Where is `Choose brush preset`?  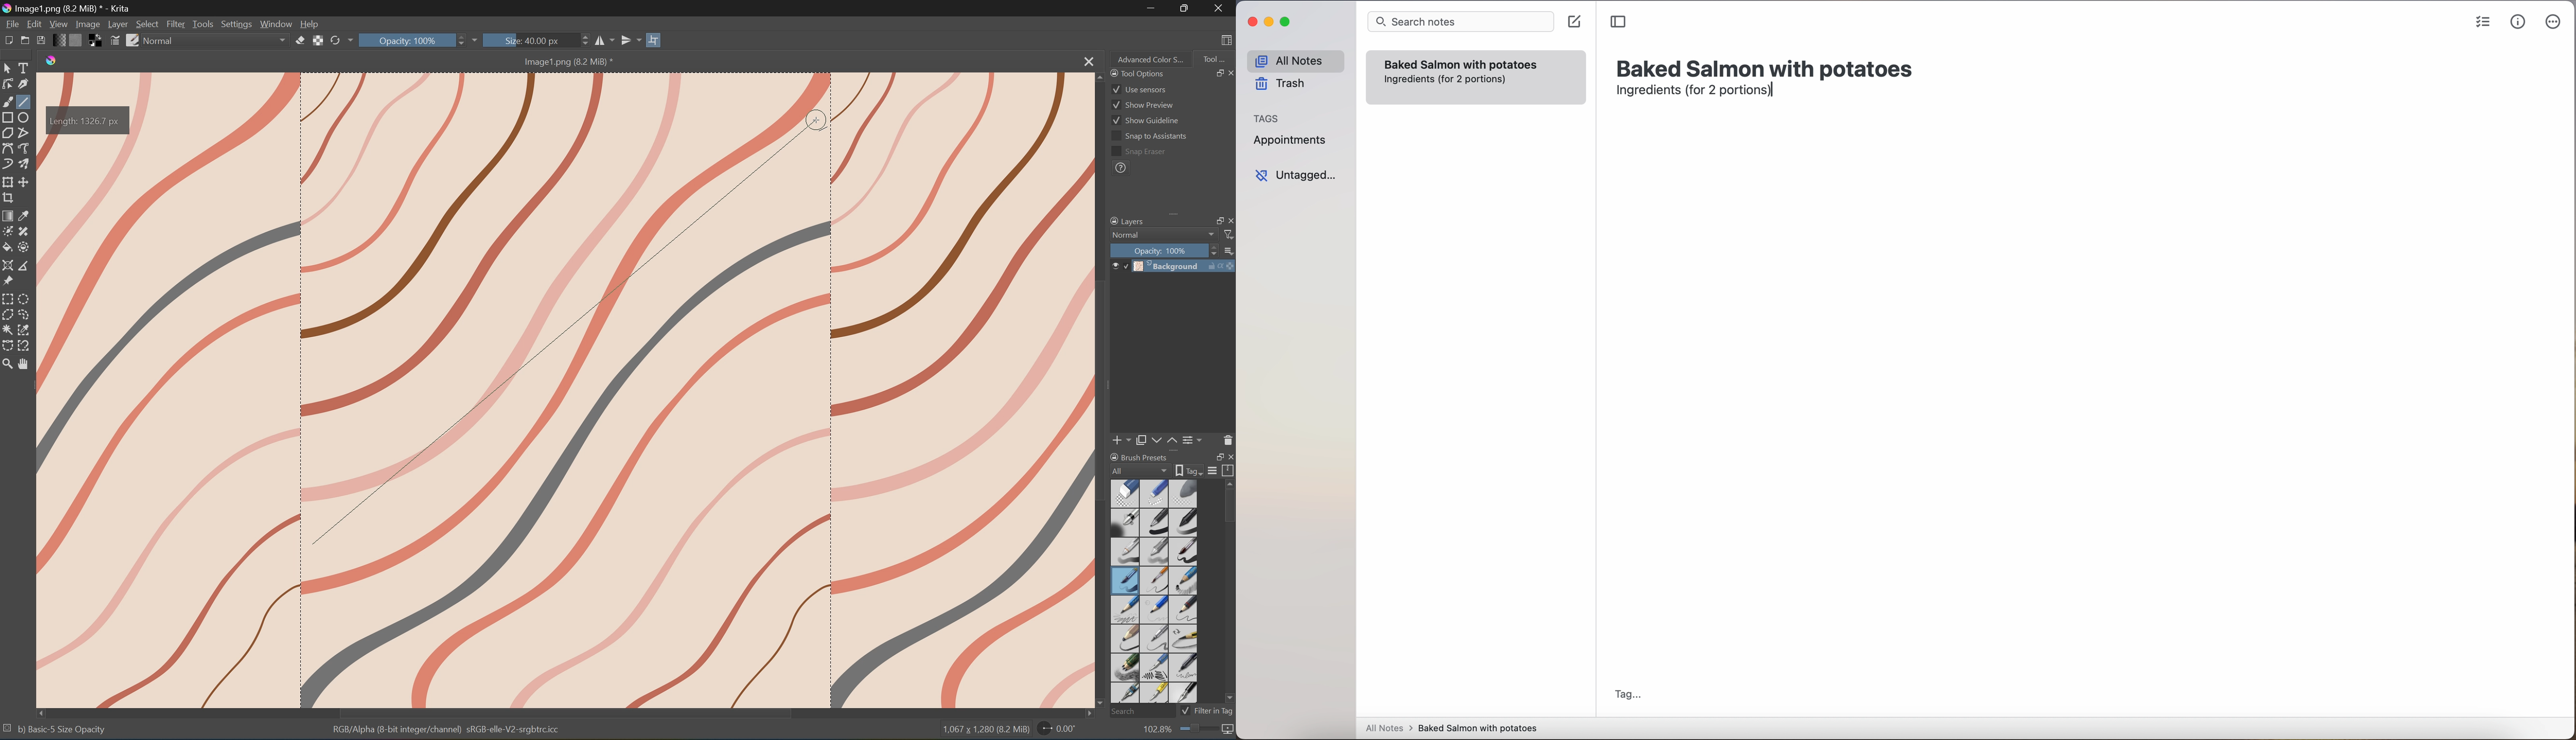 Choose brush preset is located at coordinates (133, 40).